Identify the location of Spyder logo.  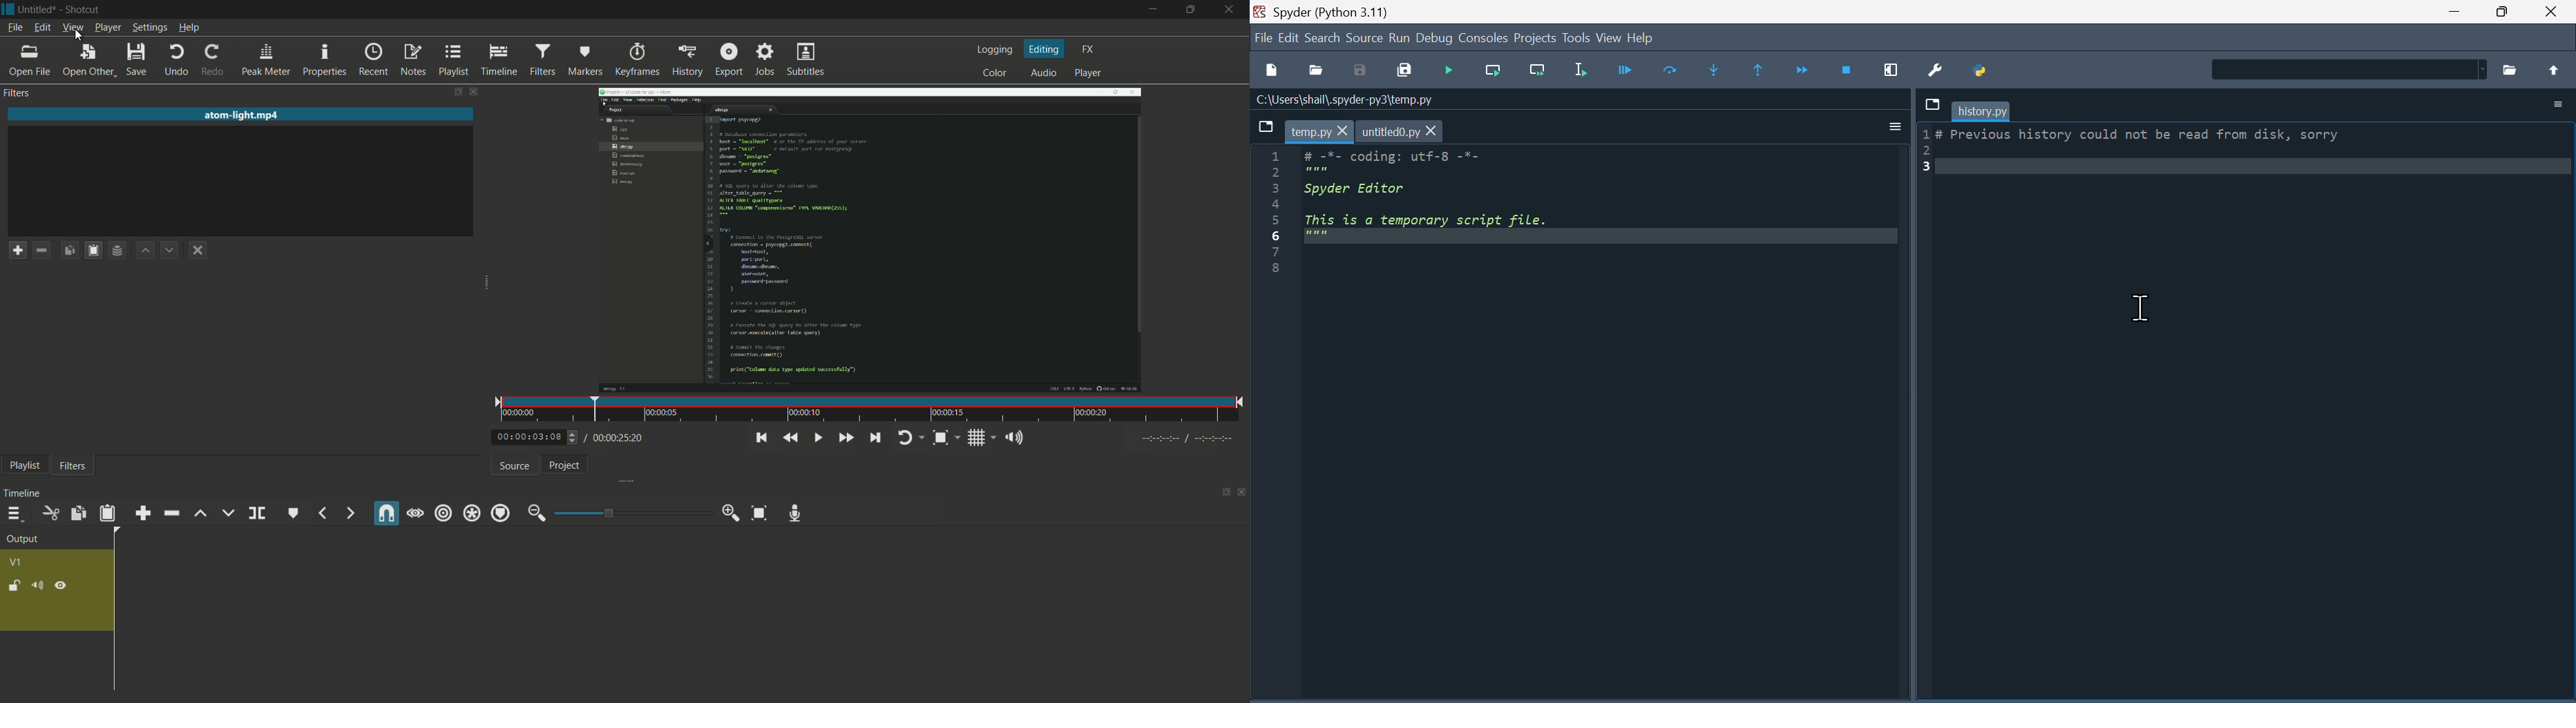
(1258, 11).